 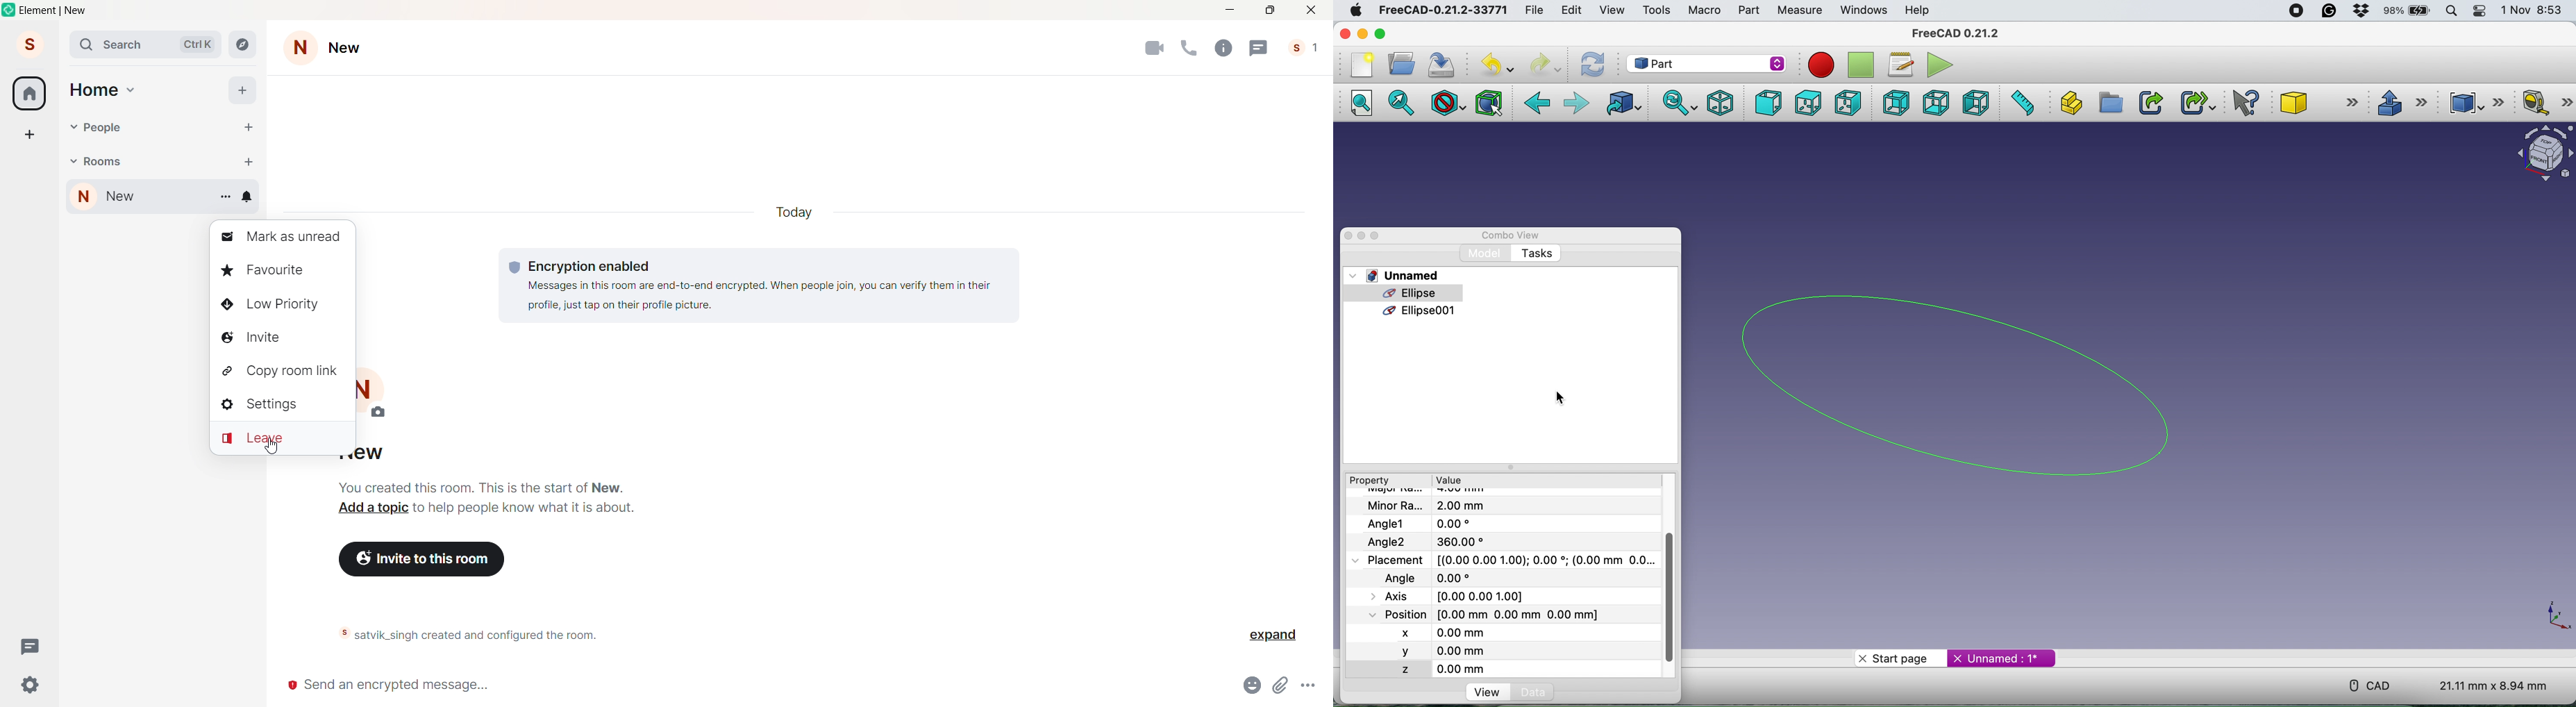 I want to click on Threads, so click(x=1260, y=47).